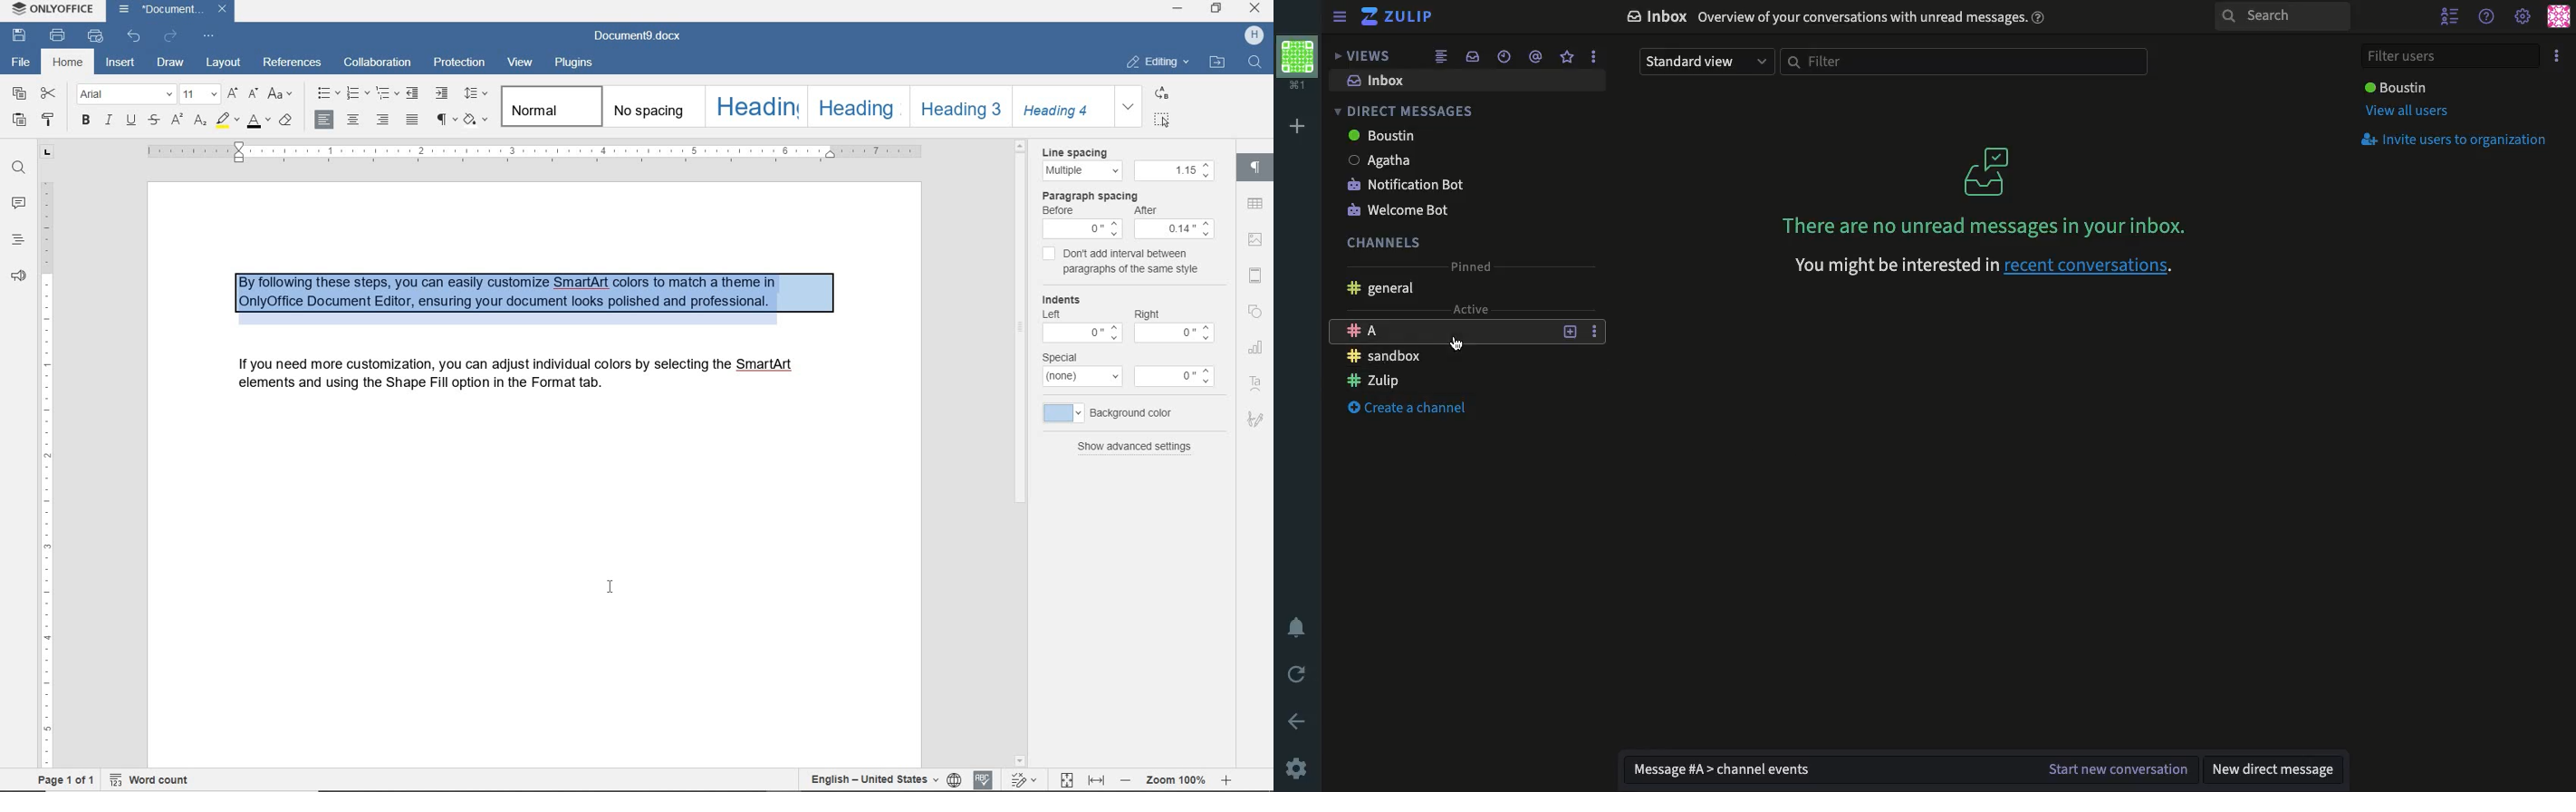  I want to click on increment font size, so click(233, 93).